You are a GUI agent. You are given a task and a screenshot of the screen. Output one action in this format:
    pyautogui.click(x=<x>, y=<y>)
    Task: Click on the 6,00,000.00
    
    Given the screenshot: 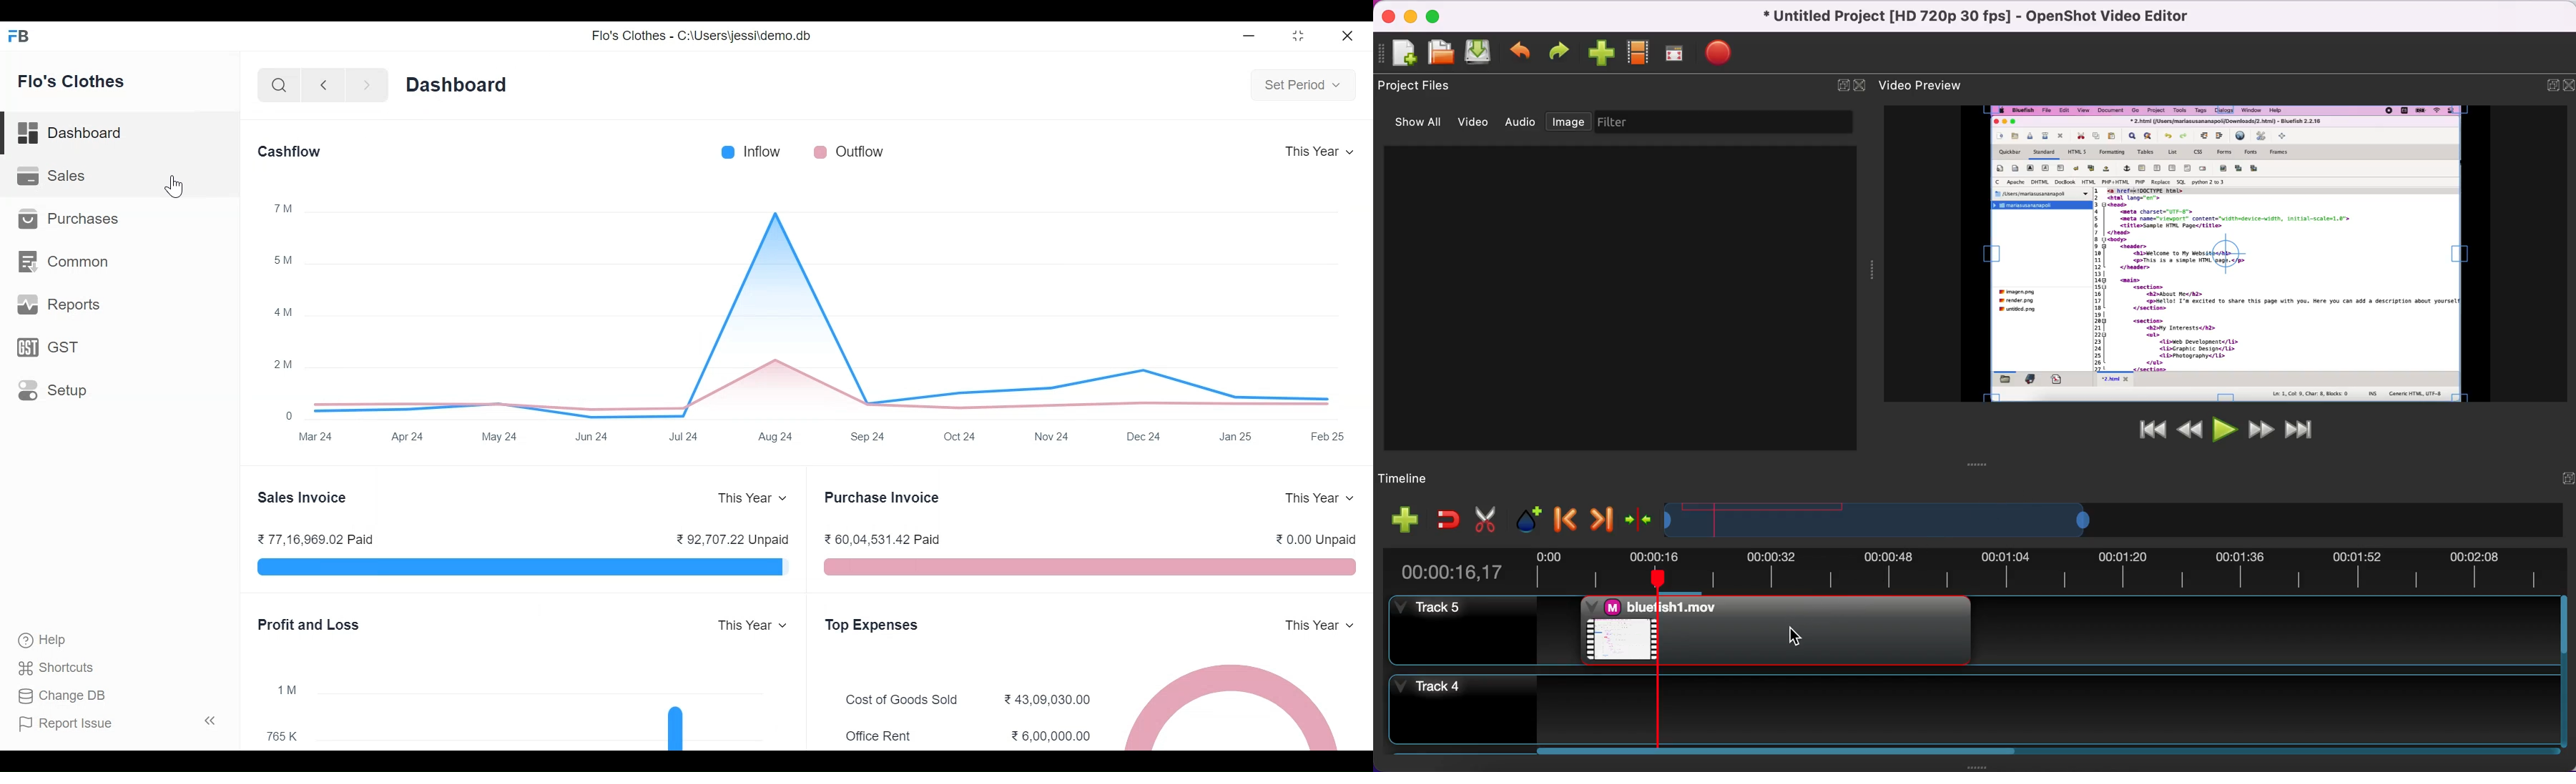 What is the action you would take?
    pyautogui.click(x=1051, y=734)
    